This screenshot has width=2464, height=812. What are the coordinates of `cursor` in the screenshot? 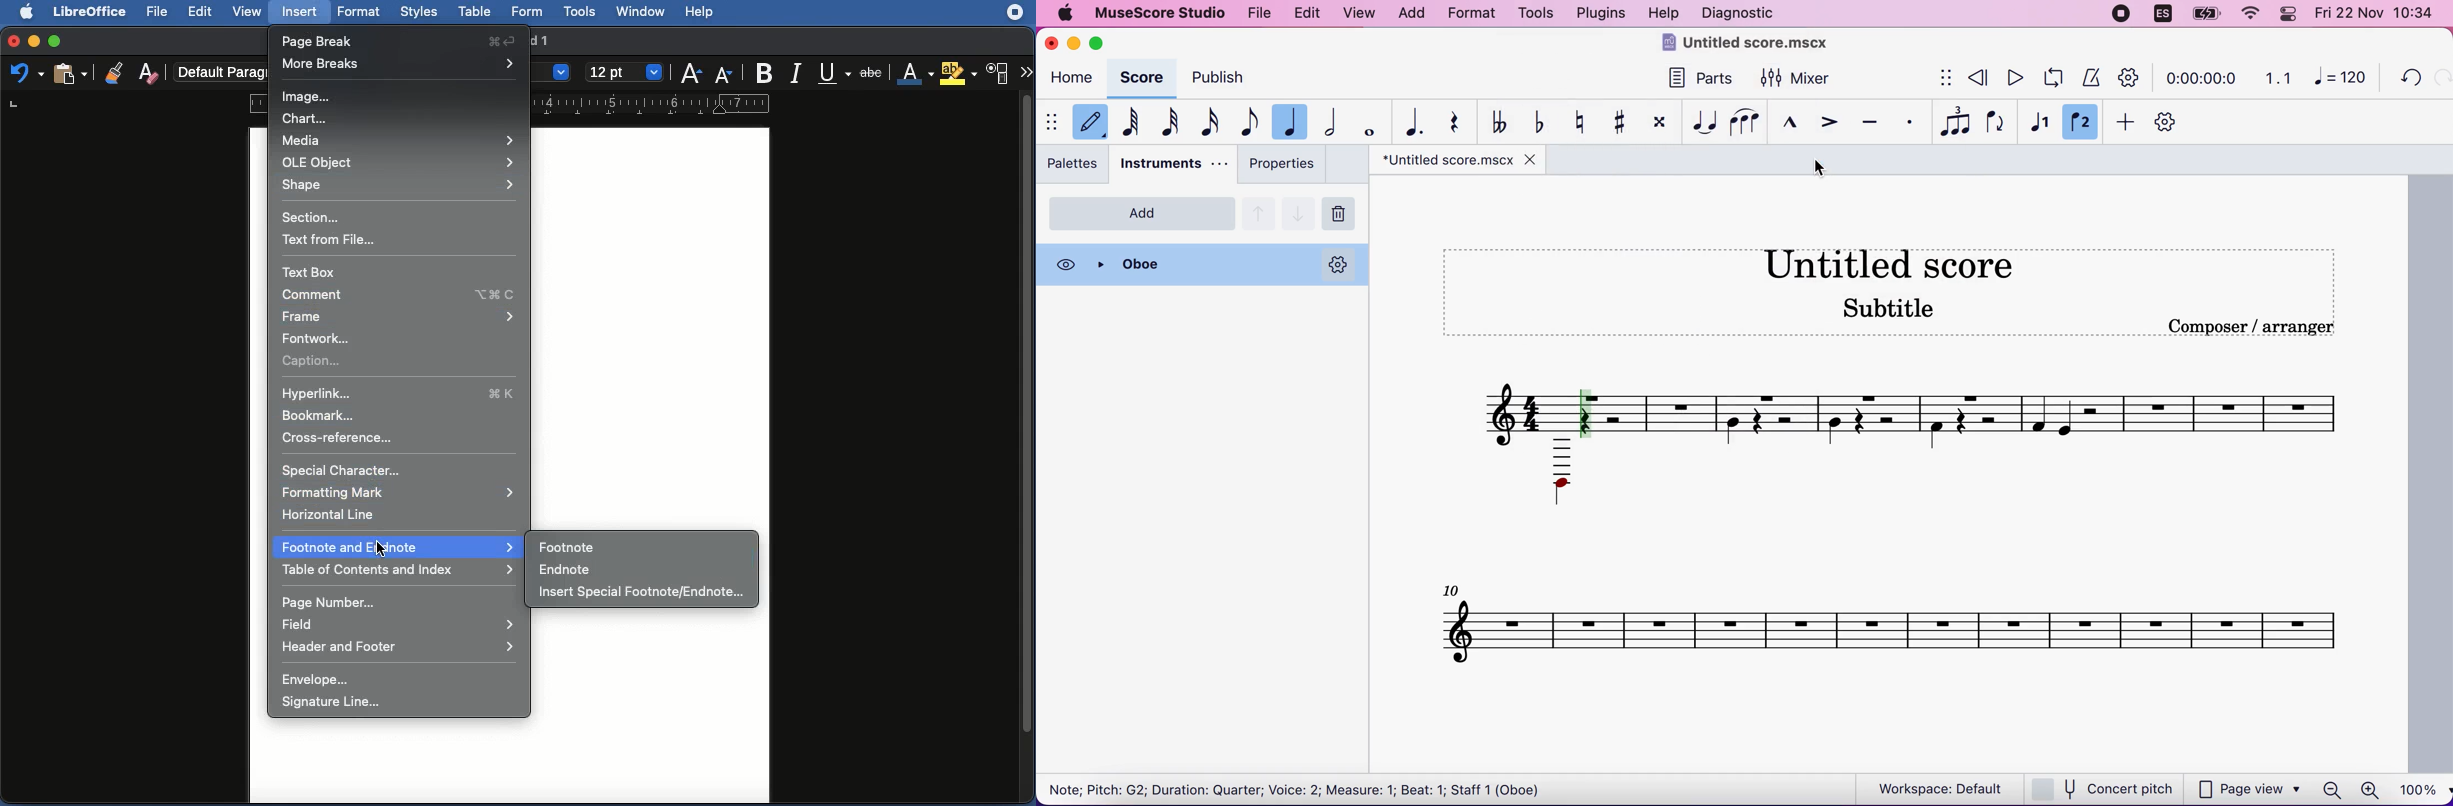 It's located at (1818, 169).